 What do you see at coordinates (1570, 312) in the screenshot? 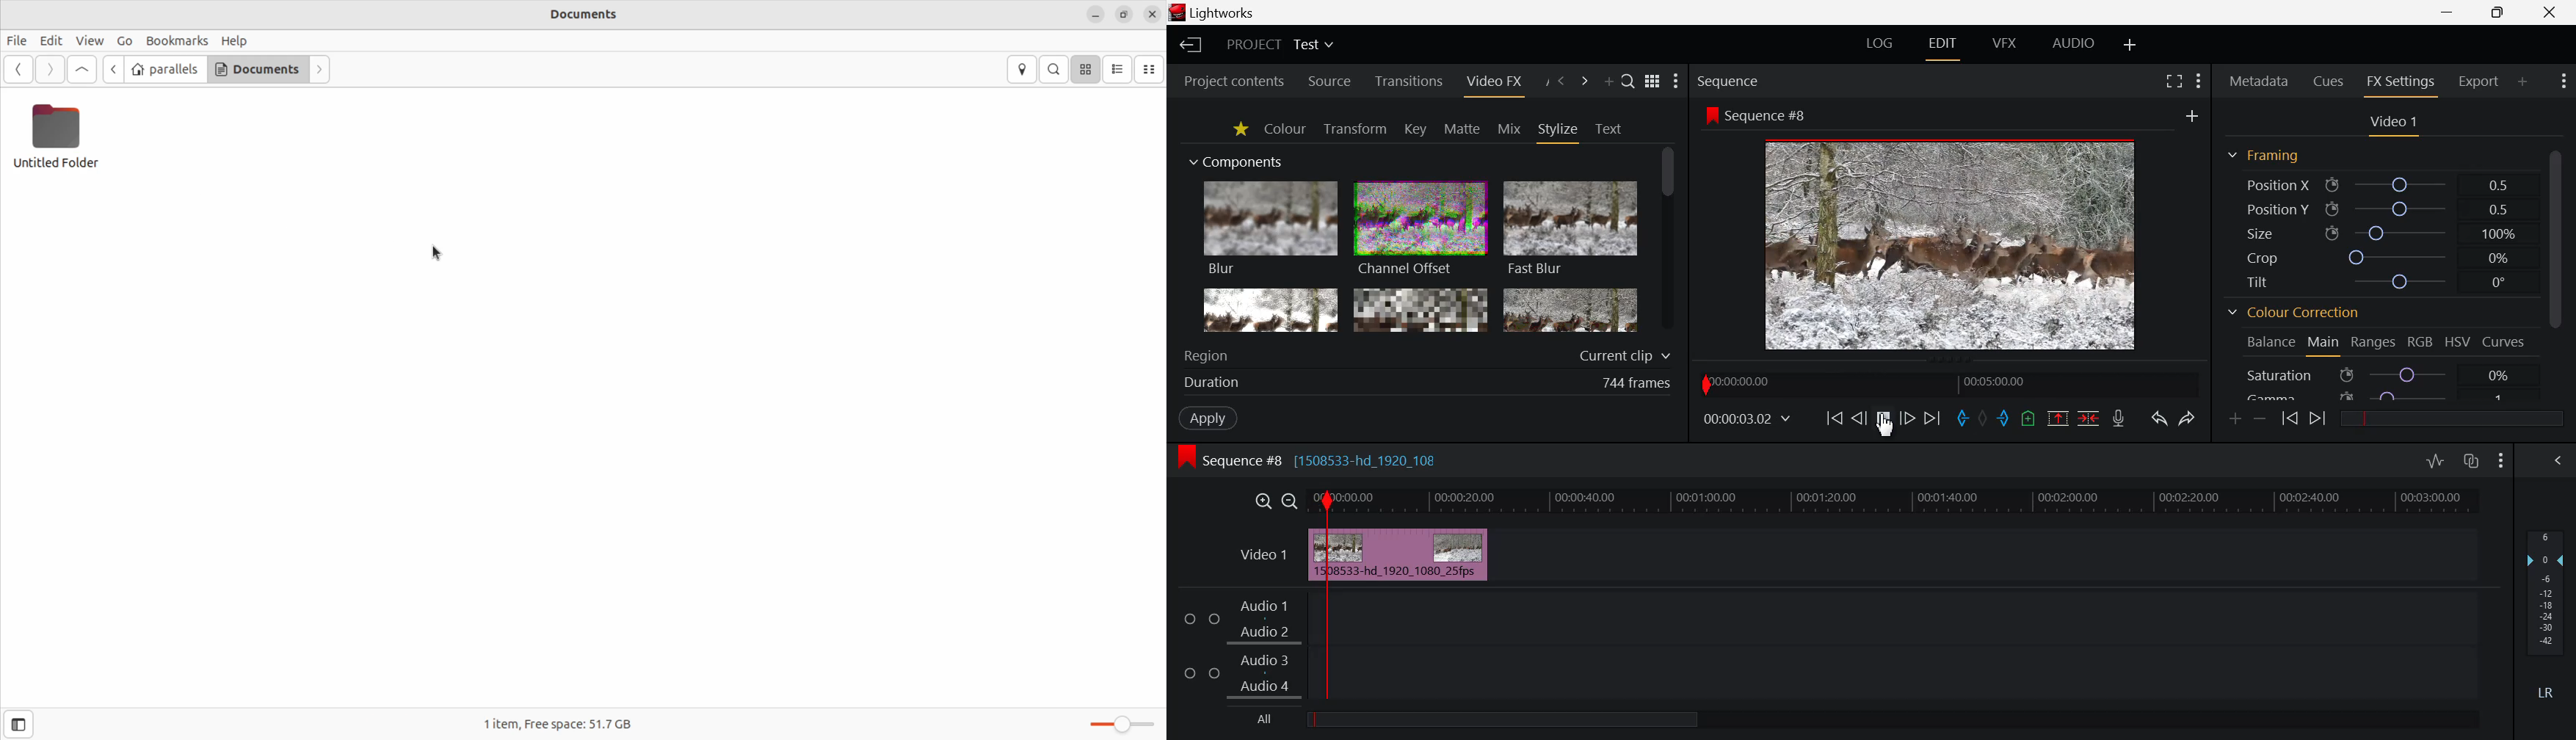
I see `Posterize` at bounding box center [1570, 312].